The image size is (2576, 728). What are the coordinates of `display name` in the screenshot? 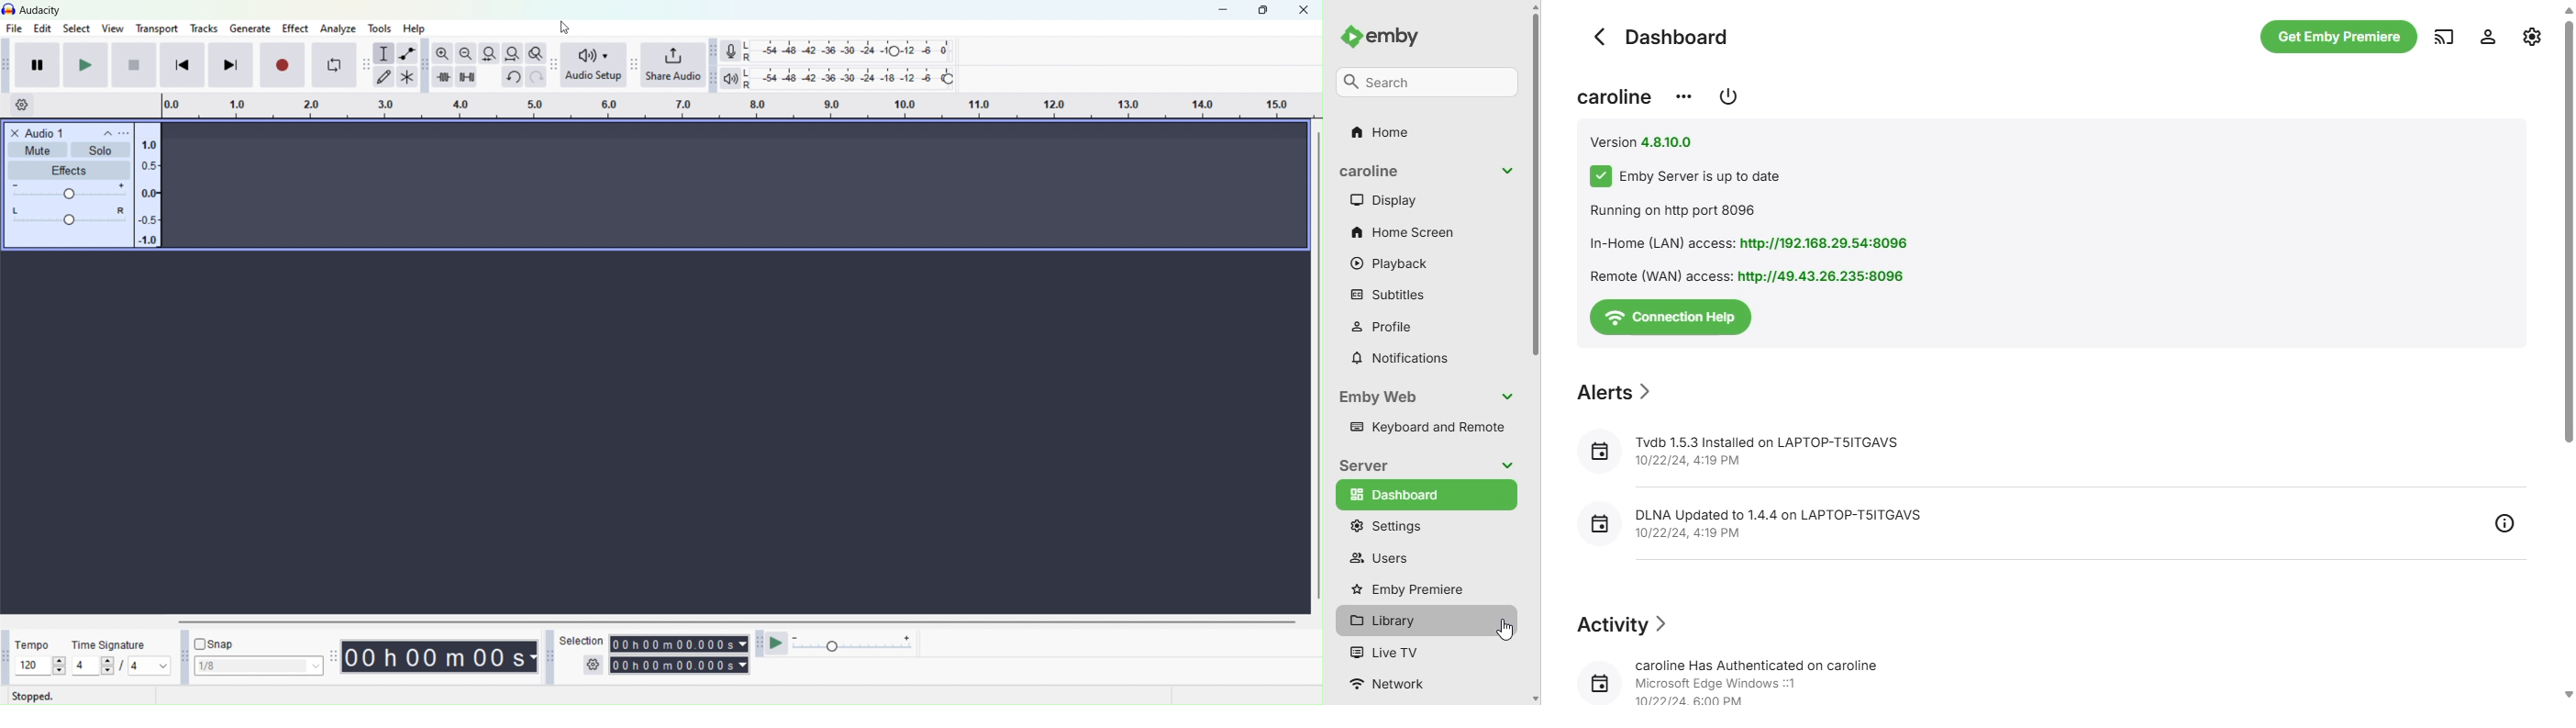 It's located at (1427, 172).